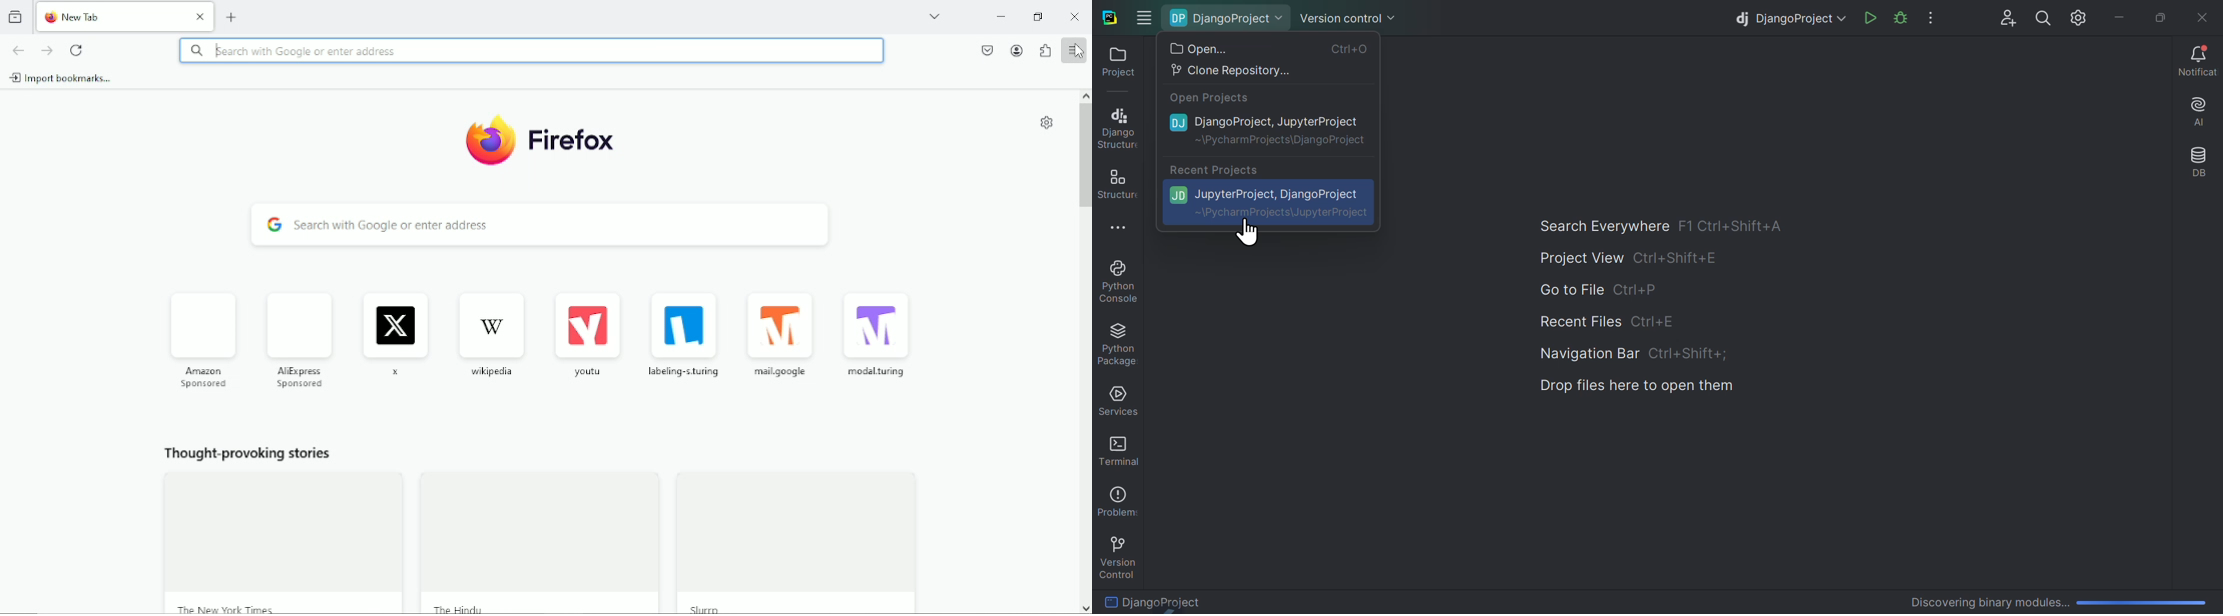  What do you see at coordinates (1267, 48) in the screenshot?
I see `Open` at bounding box center [1267, 48].